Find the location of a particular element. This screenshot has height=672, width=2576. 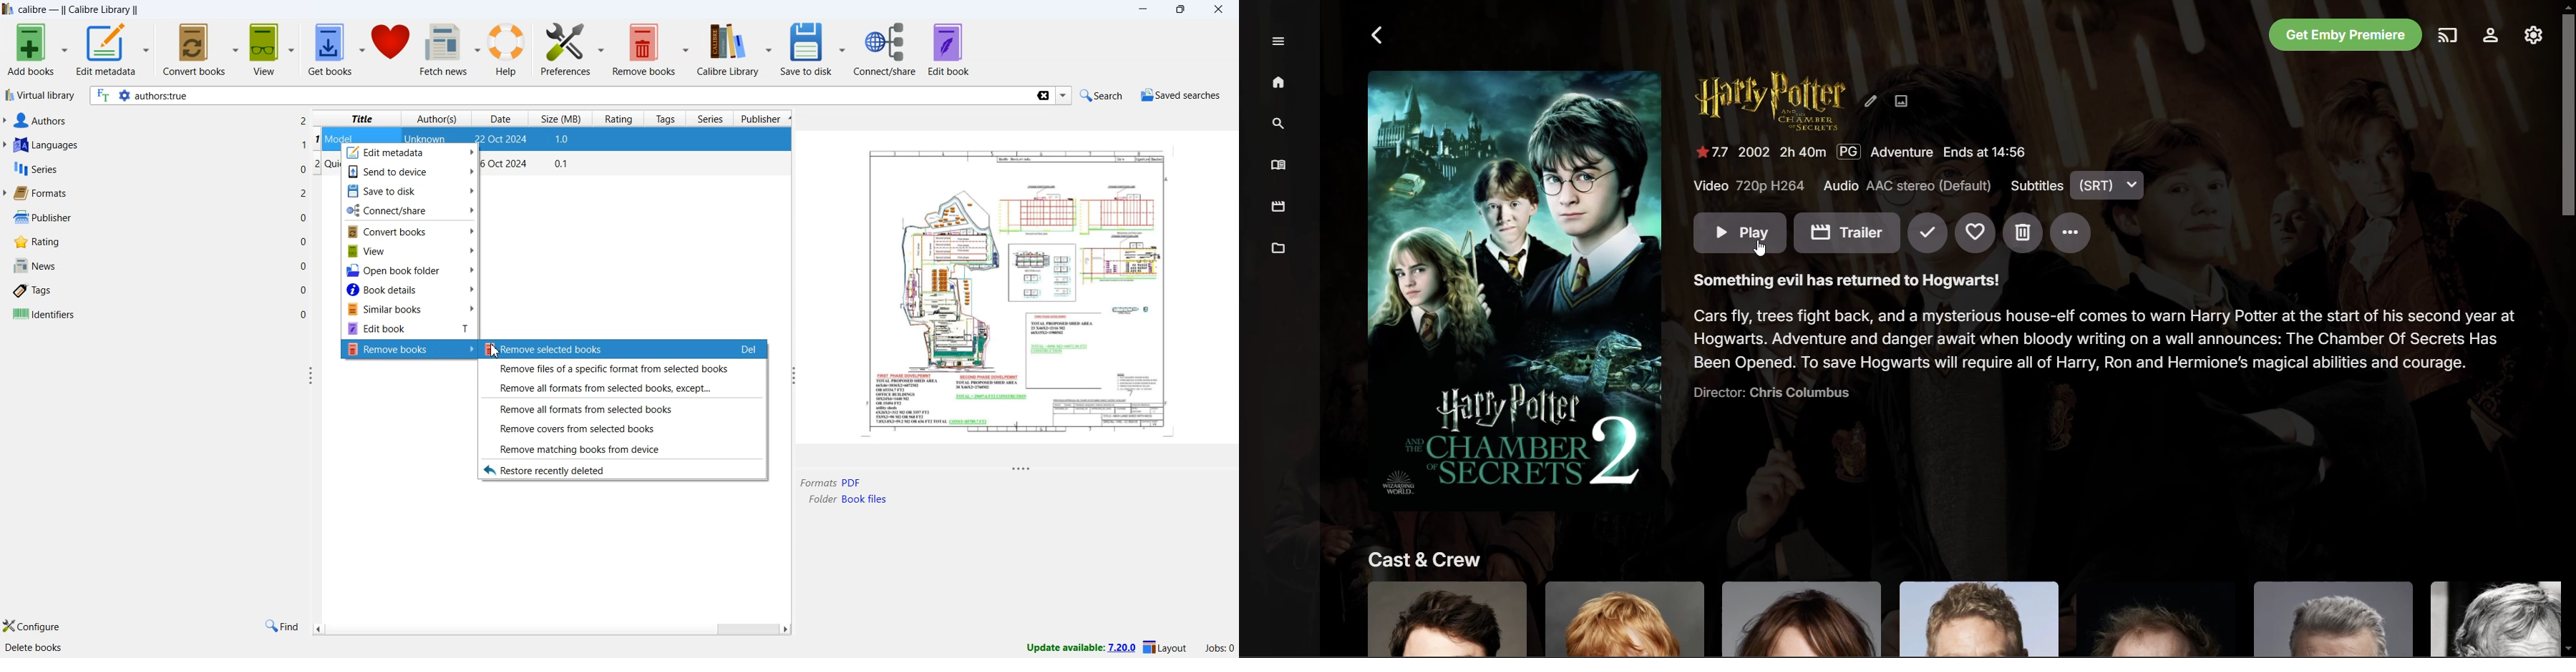

languages is located at coordinates (44, 146).